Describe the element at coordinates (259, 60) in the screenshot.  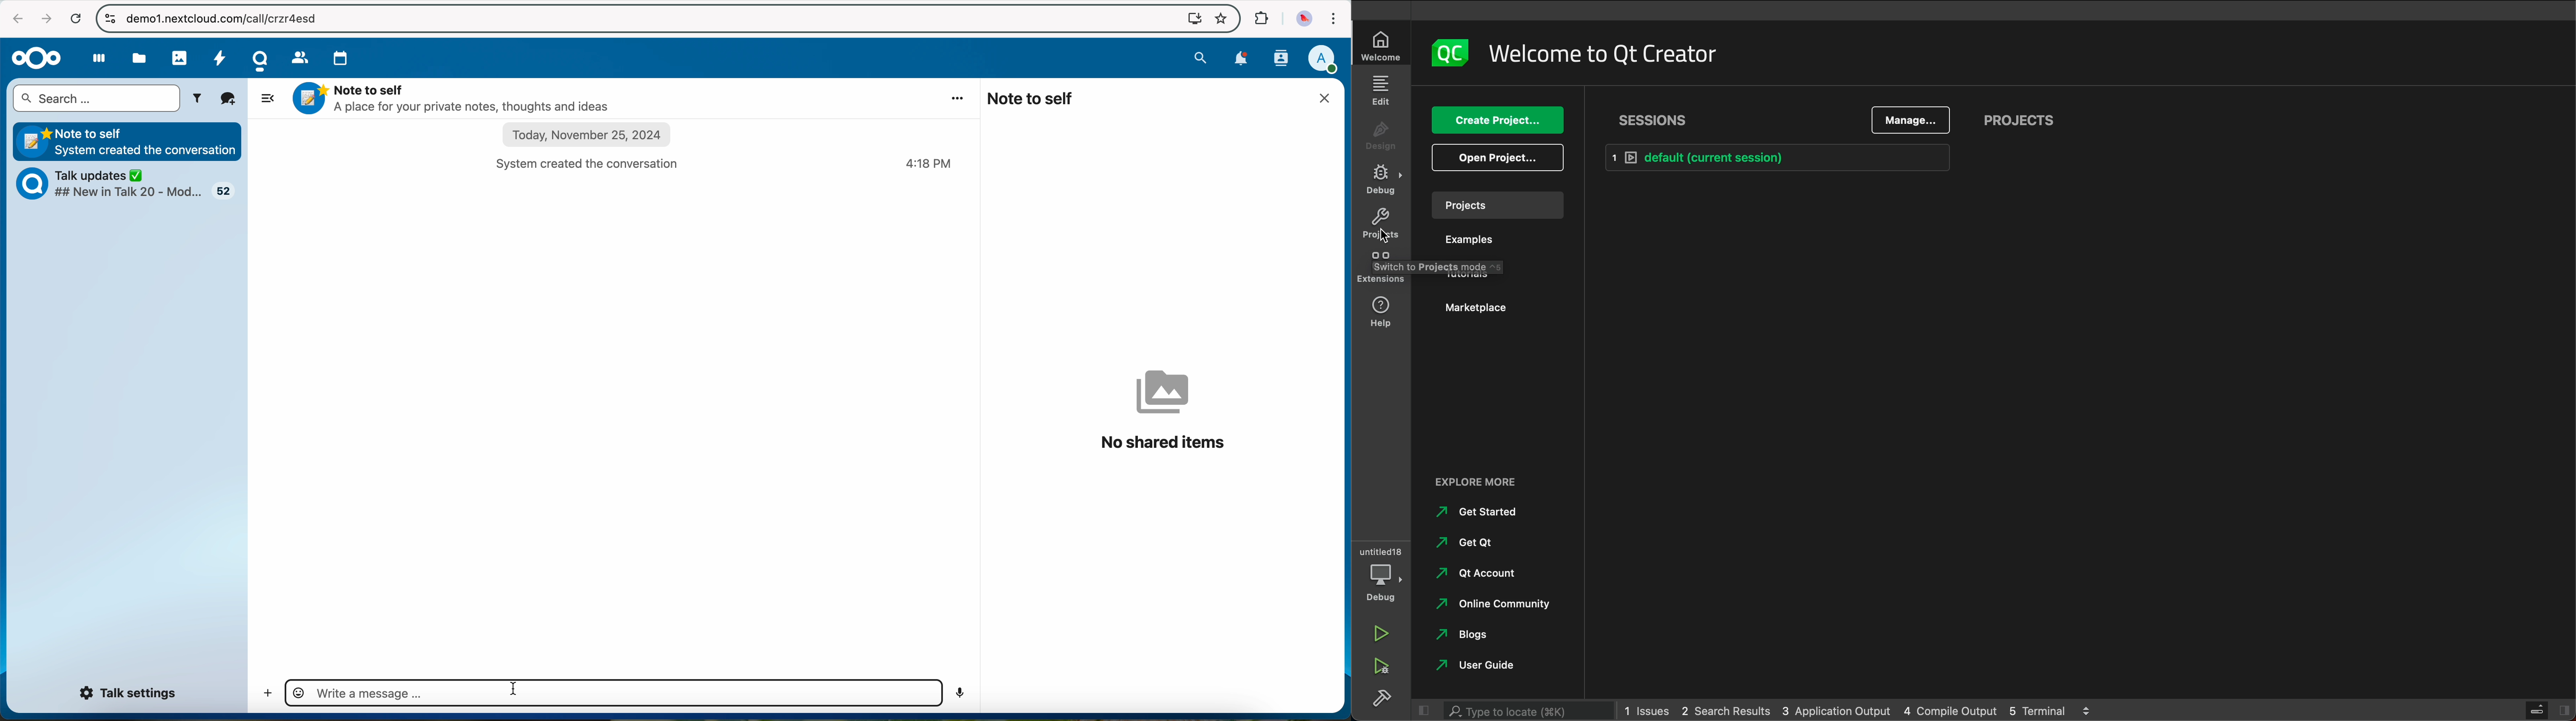
I see `Talk` at that location.